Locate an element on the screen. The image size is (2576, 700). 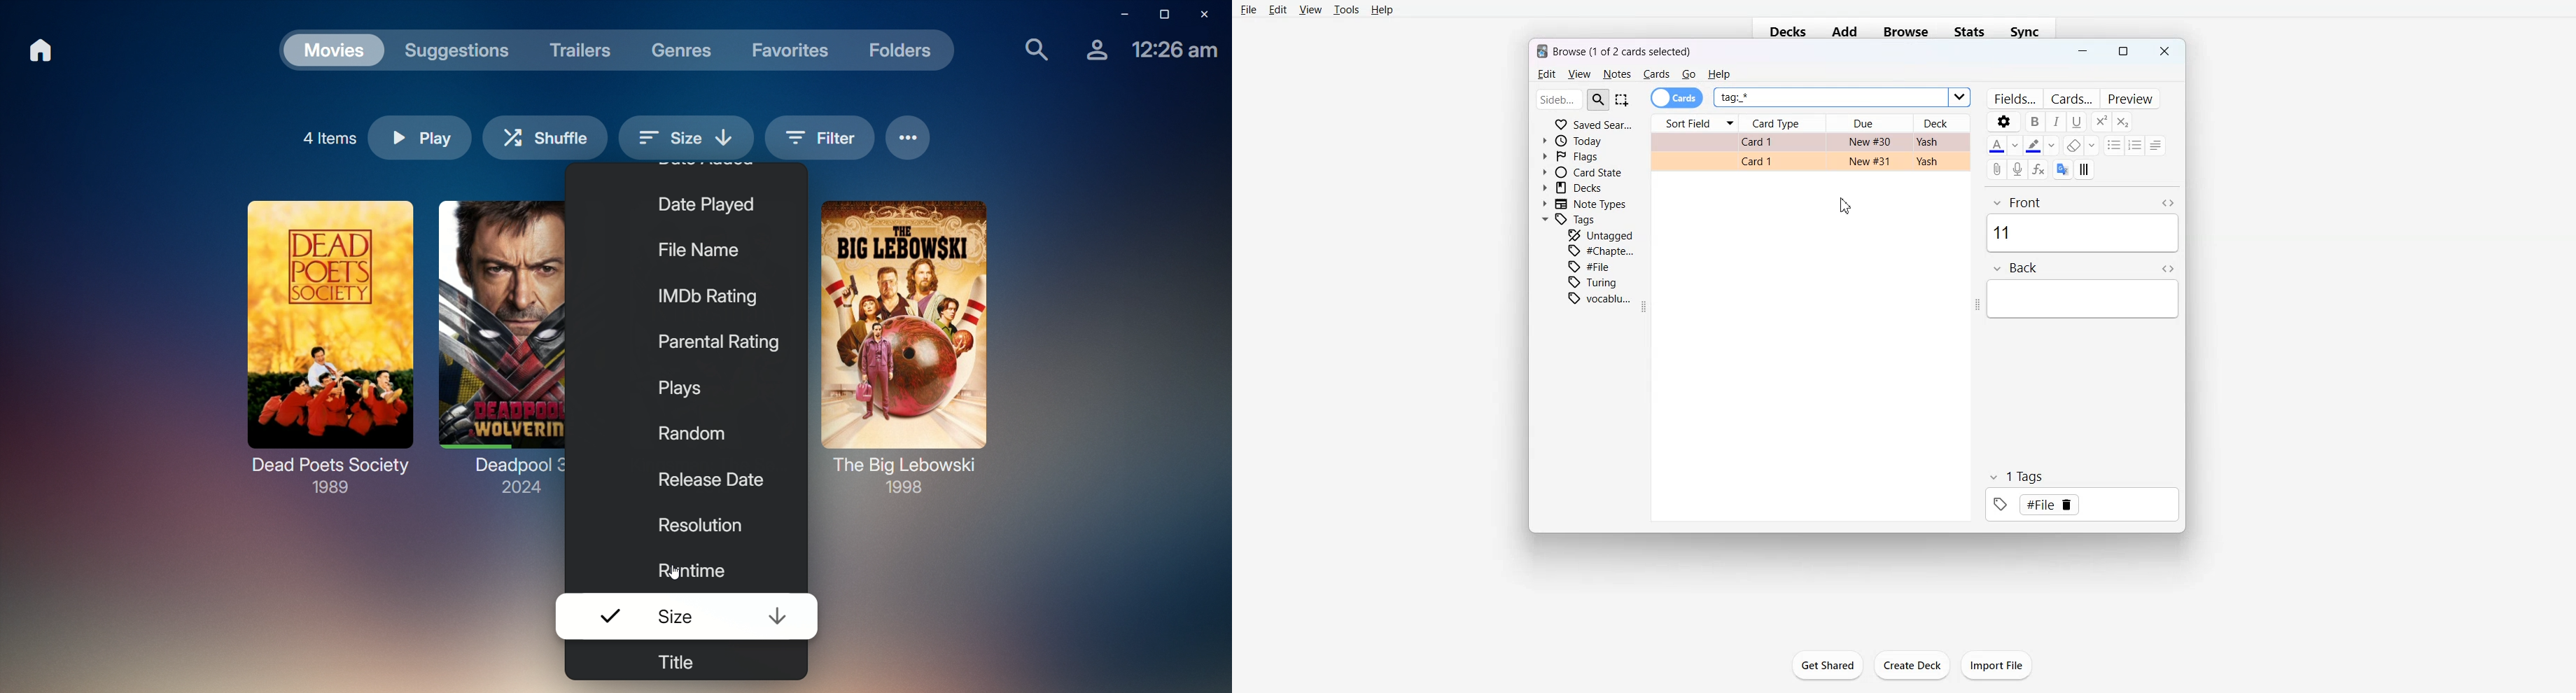
Help is located at coordinates (1382, 10).